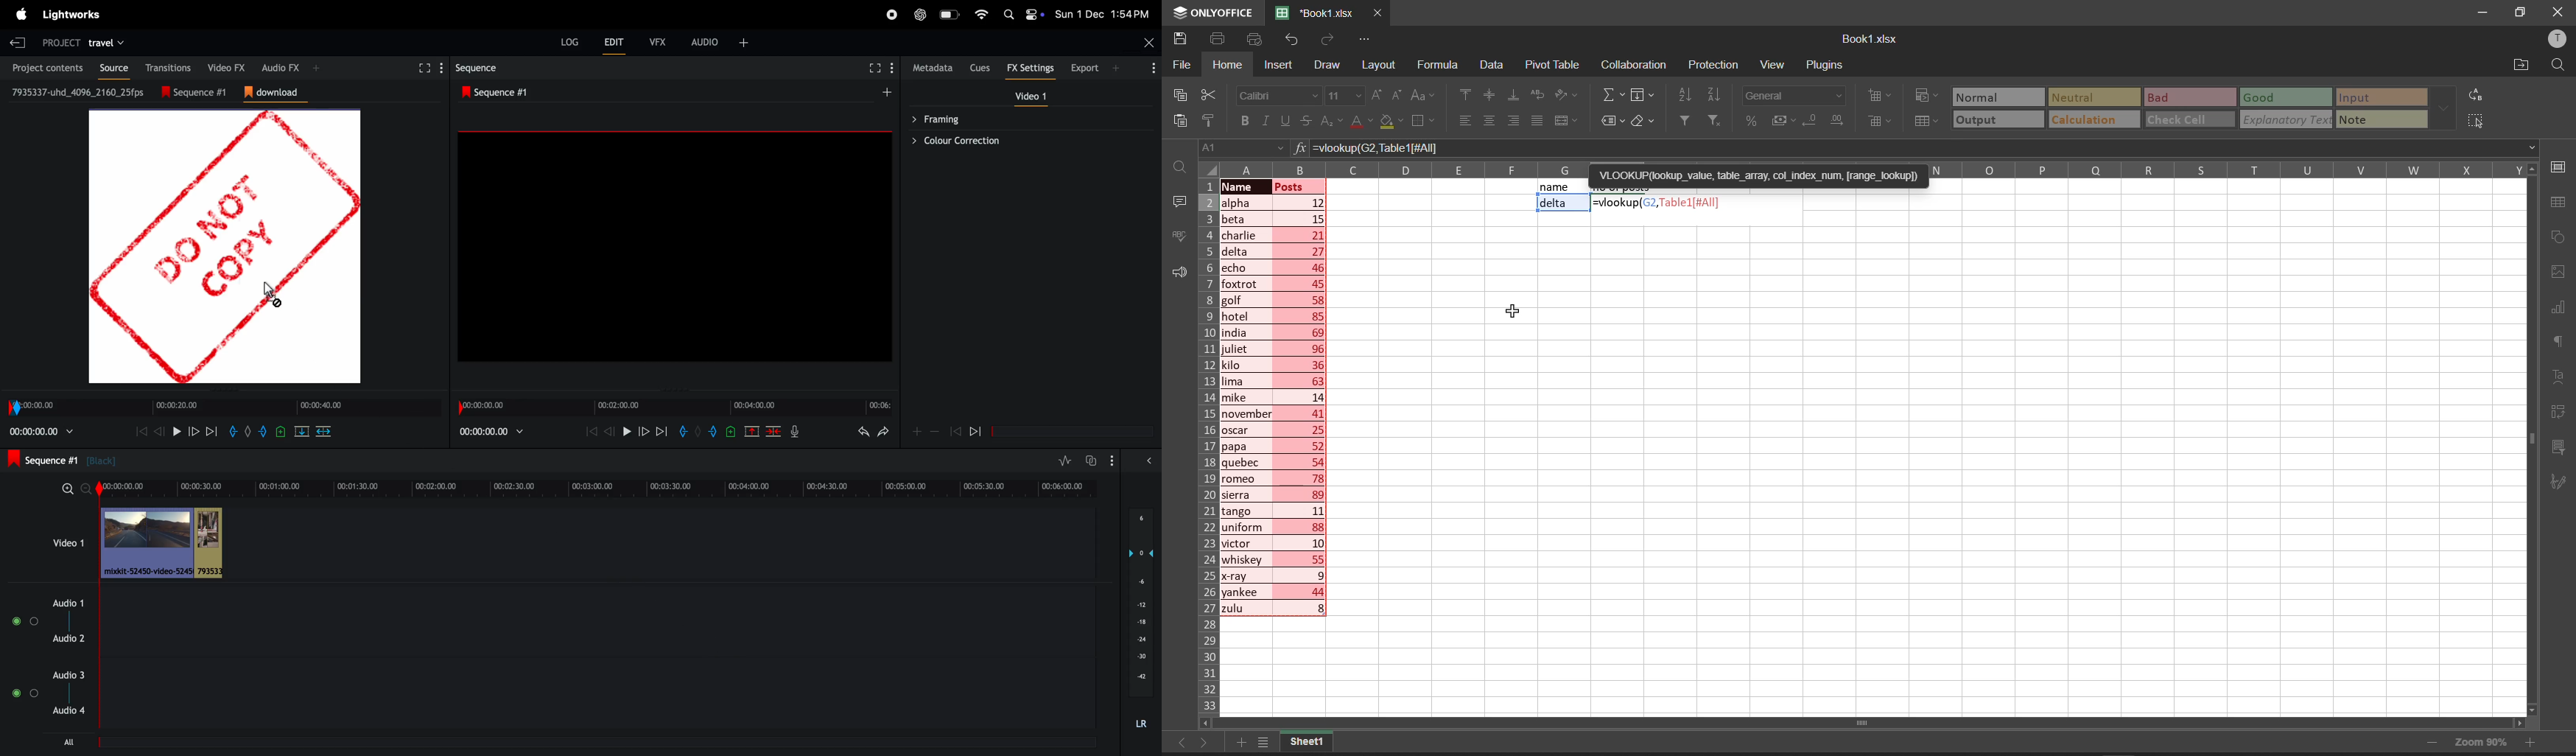 This screenshot has height=756, width=2576. I want to click on redo, so click(1327, 42).